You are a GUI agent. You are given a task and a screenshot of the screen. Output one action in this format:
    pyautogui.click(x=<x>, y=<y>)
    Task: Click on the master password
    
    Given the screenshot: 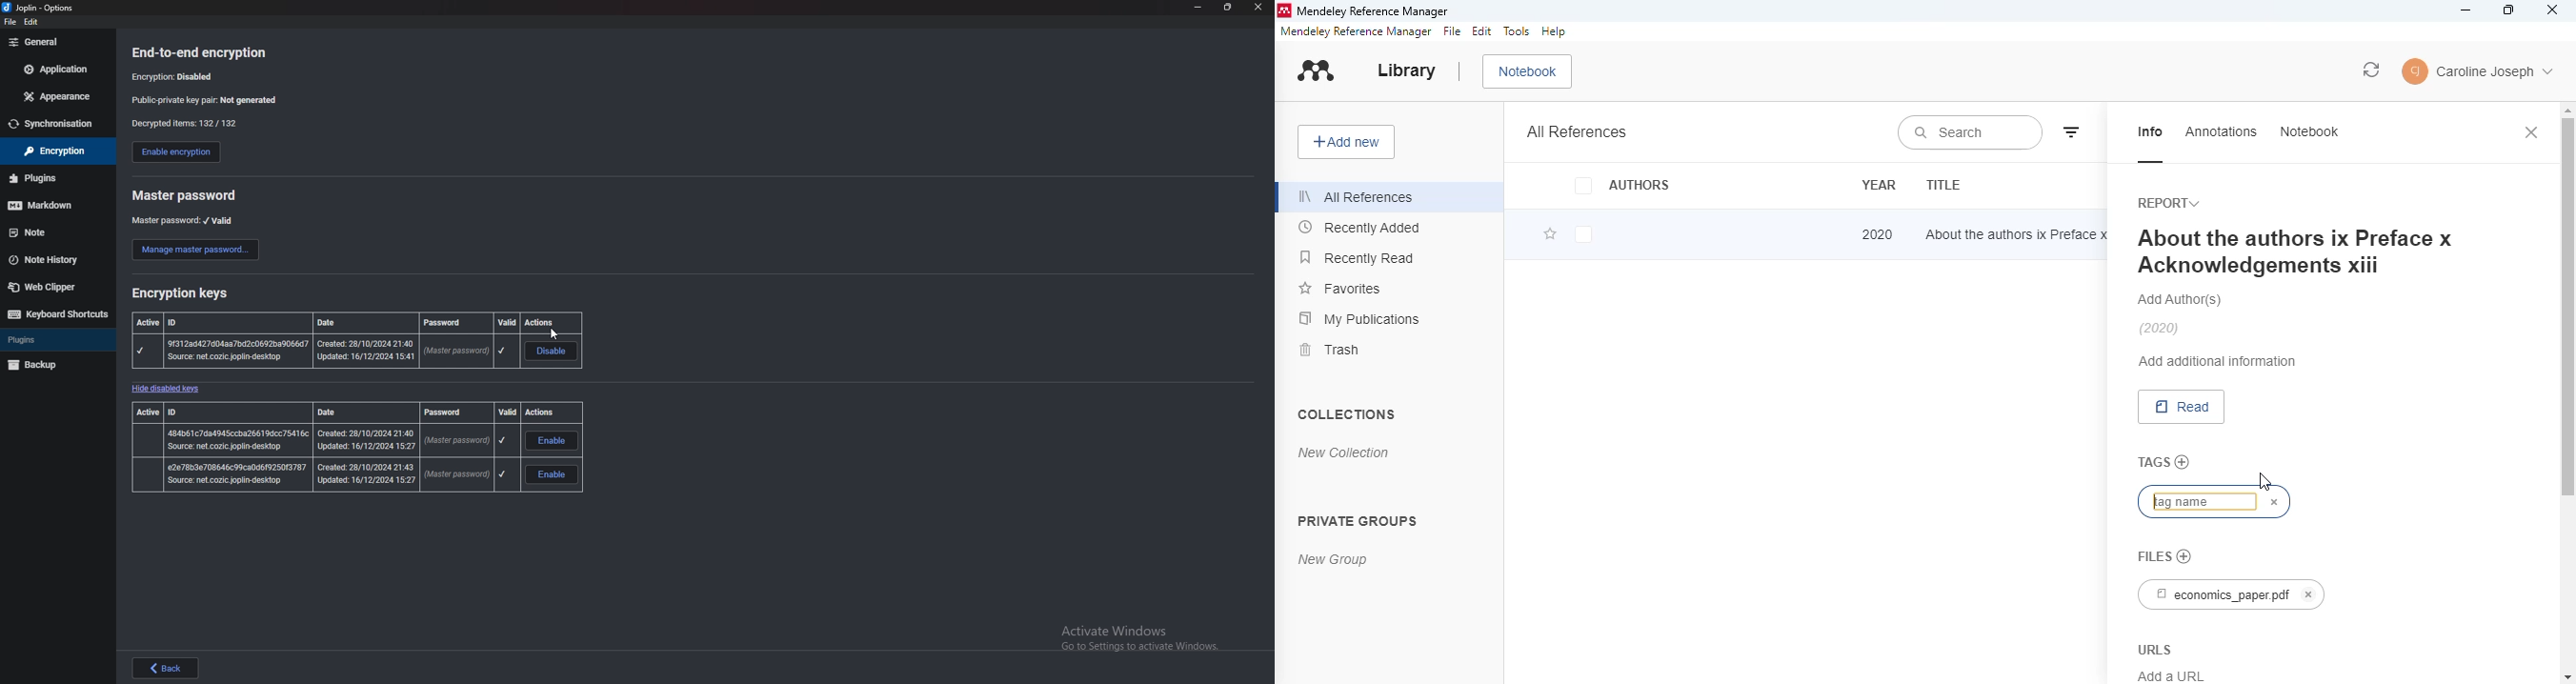 What is the action you would take?
    pyautogui.click(x=187, y=196)
    